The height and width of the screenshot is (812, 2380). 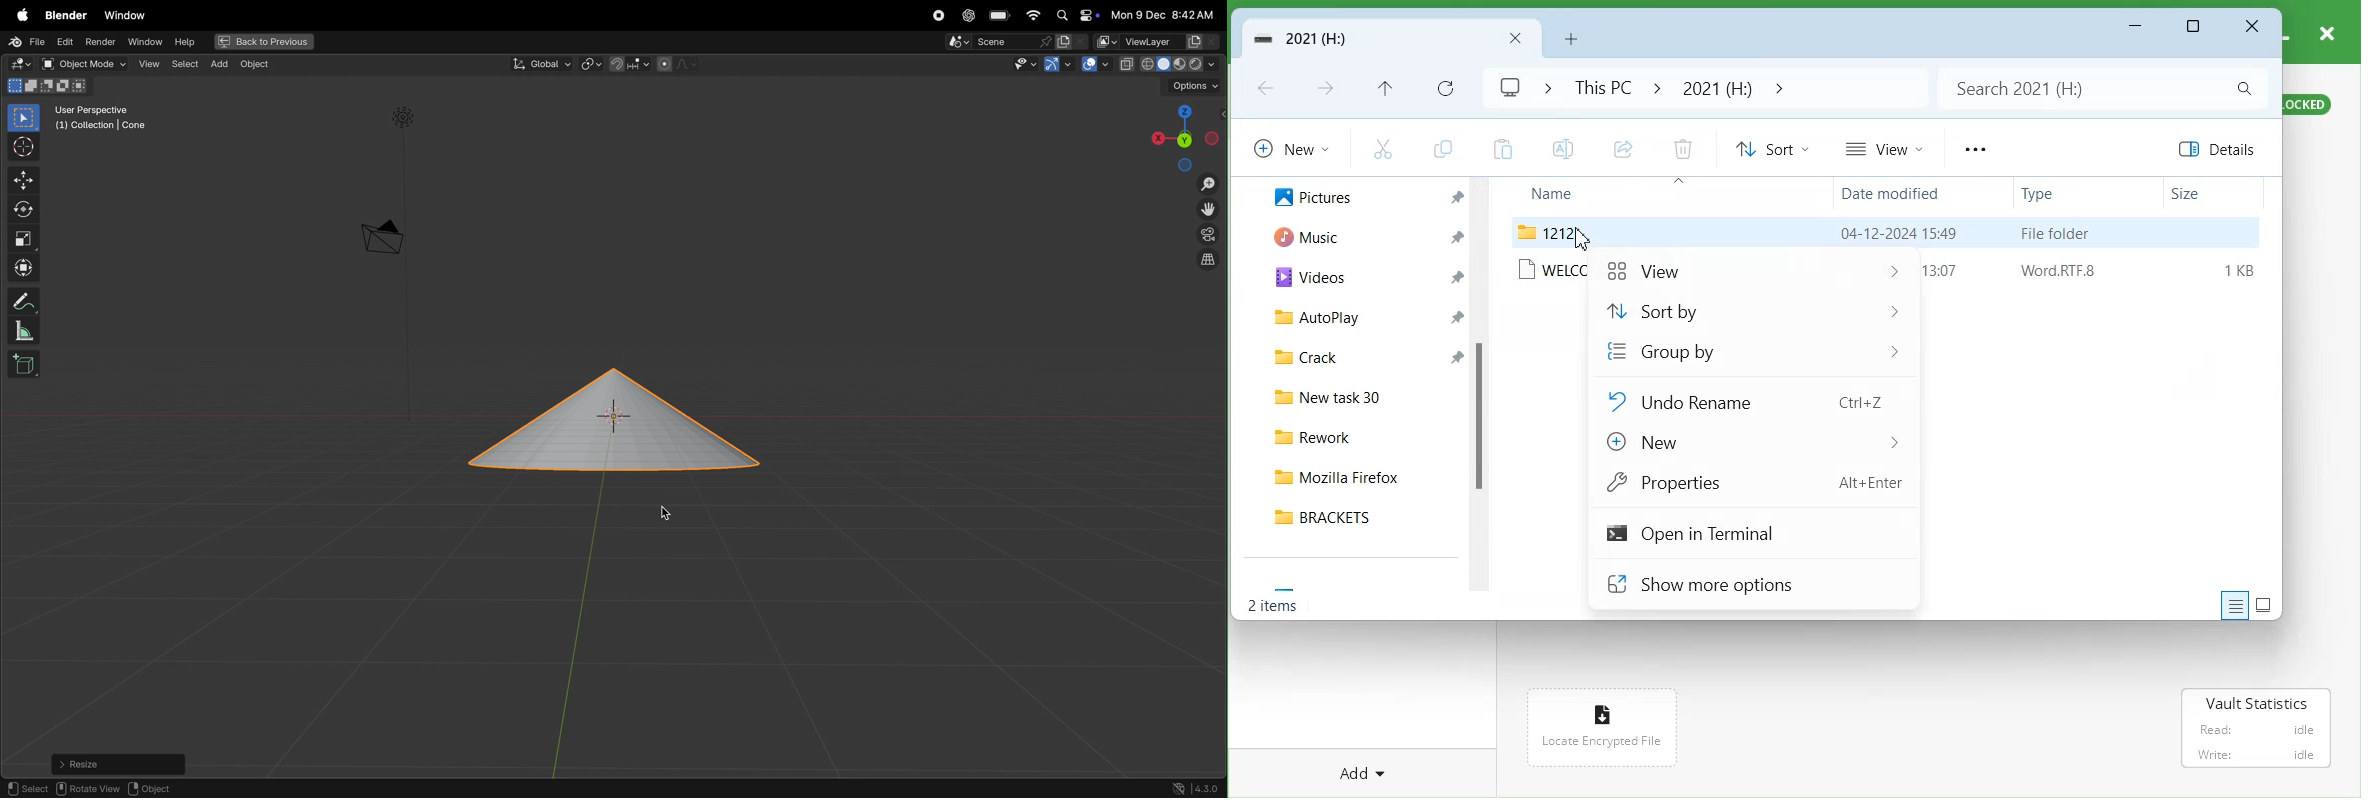 What do you see at coordinates (381, 237) in the screenshot?
I see `camera perspetive` at bounding box center [381, 237].